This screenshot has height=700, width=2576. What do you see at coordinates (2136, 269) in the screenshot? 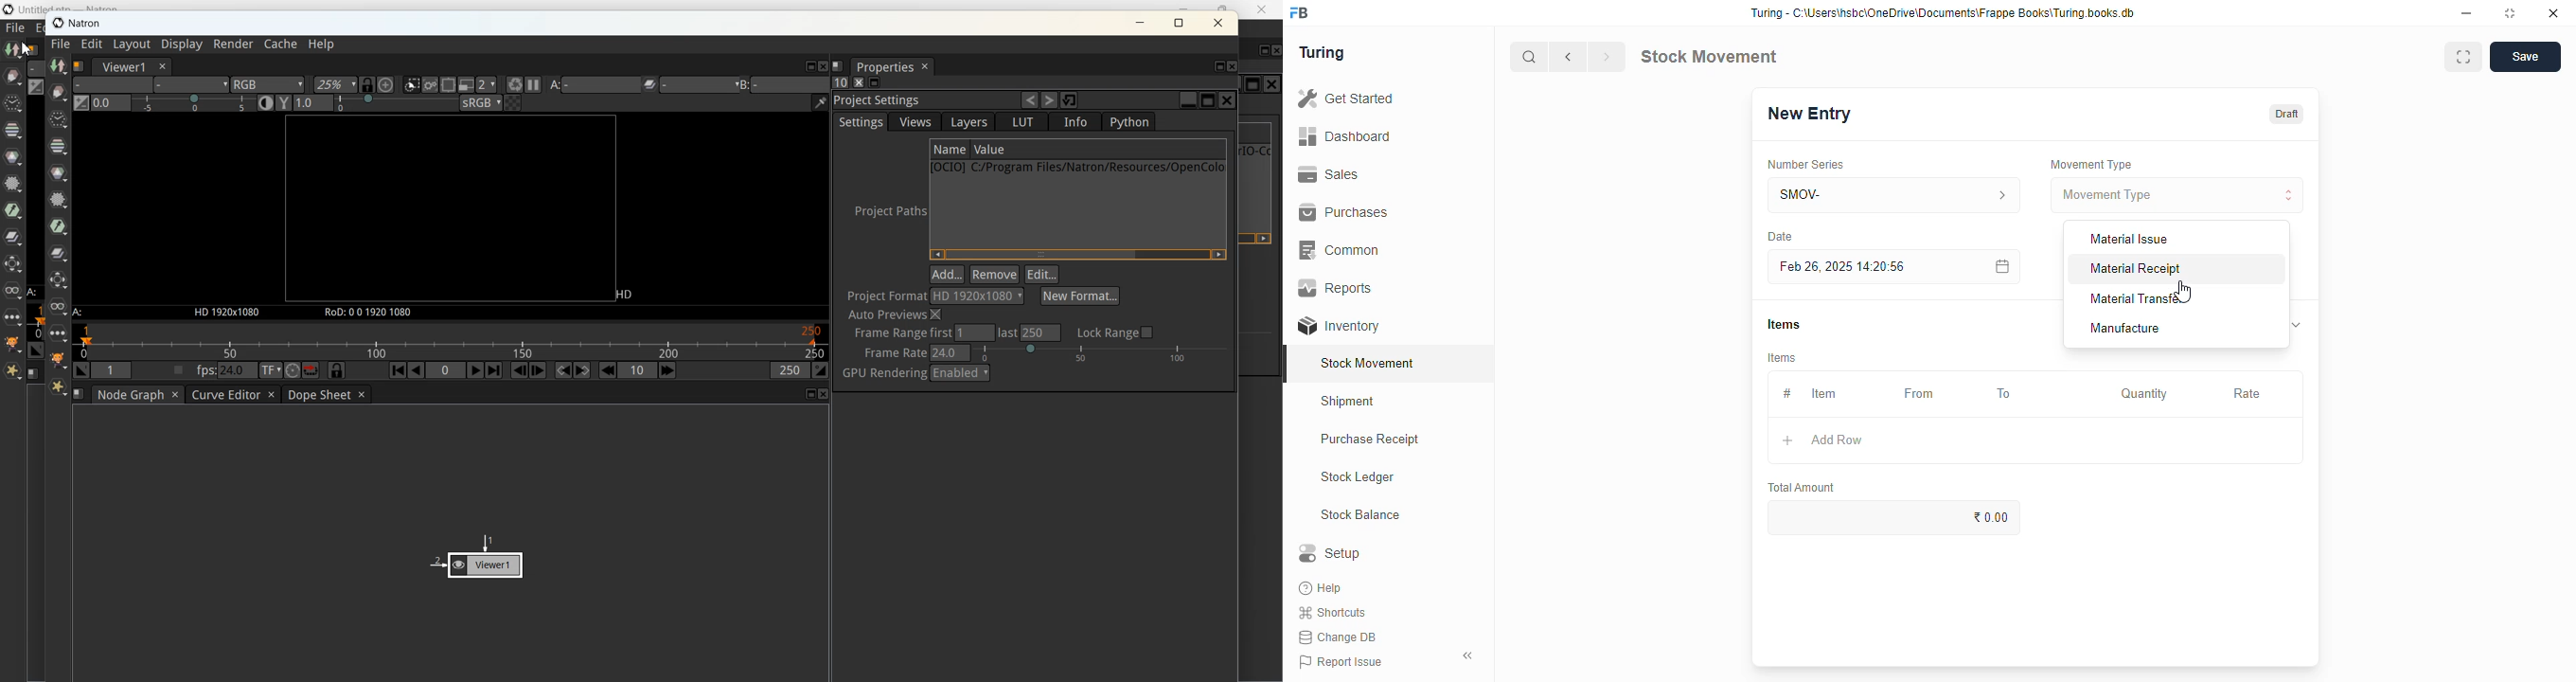
I see `material receipt` at bounding box center [2136, 269].